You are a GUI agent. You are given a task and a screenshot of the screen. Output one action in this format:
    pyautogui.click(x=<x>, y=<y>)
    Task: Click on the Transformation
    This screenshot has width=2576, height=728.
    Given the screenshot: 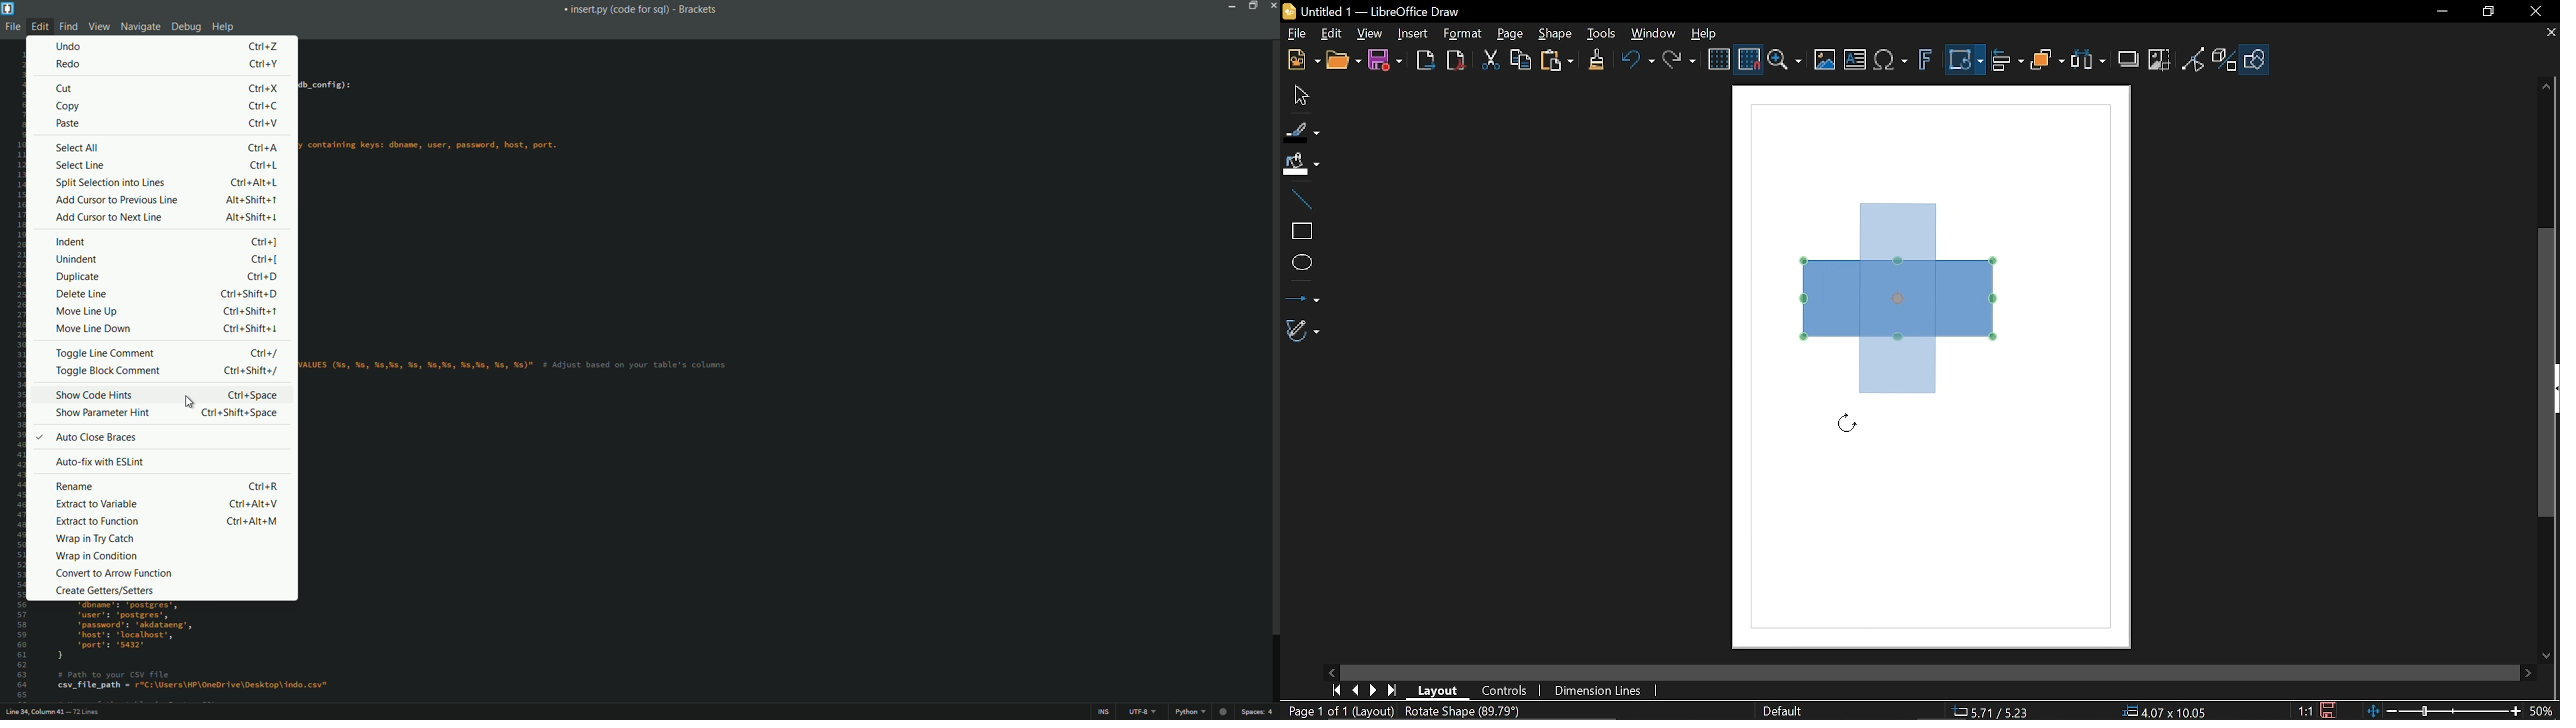 What is the action you would take?
    pyautogui.click(x=1965, y=62)
    